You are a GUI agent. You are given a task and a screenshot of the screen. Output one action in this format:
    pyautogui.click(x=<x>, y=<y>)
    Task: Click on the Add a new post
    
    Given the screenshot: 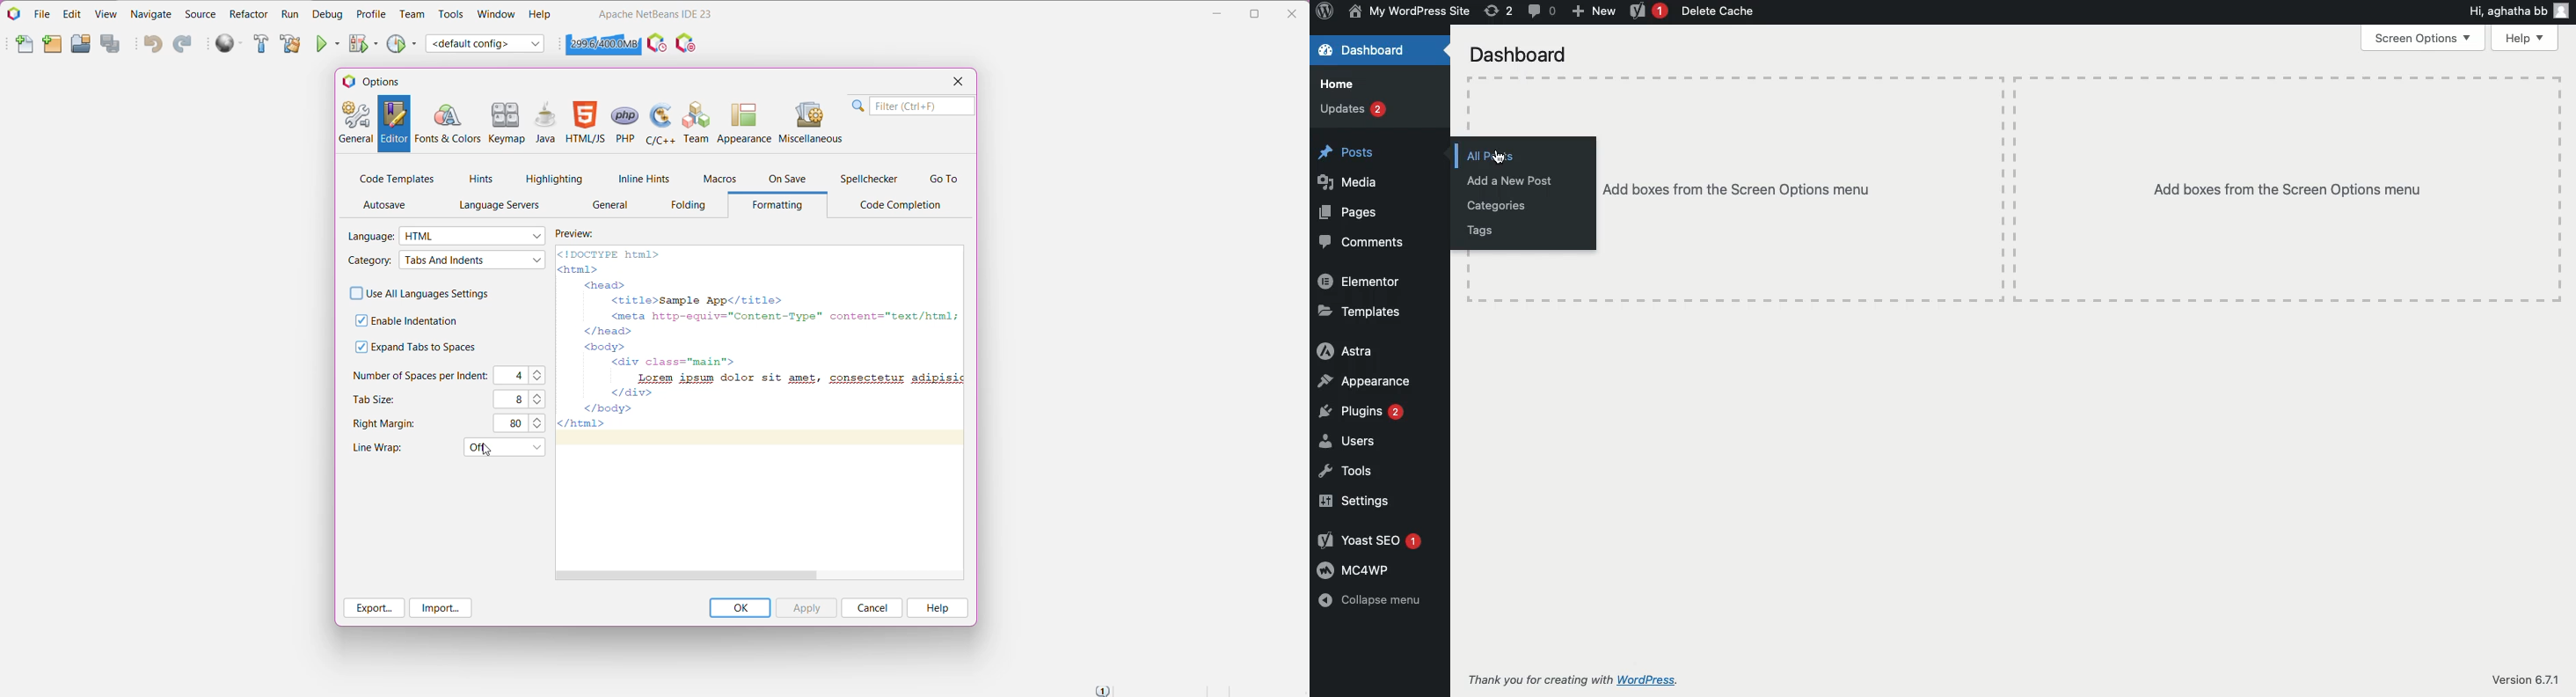 What is the action you would take?
    pyautogui.click(x=1508, y=180)
    